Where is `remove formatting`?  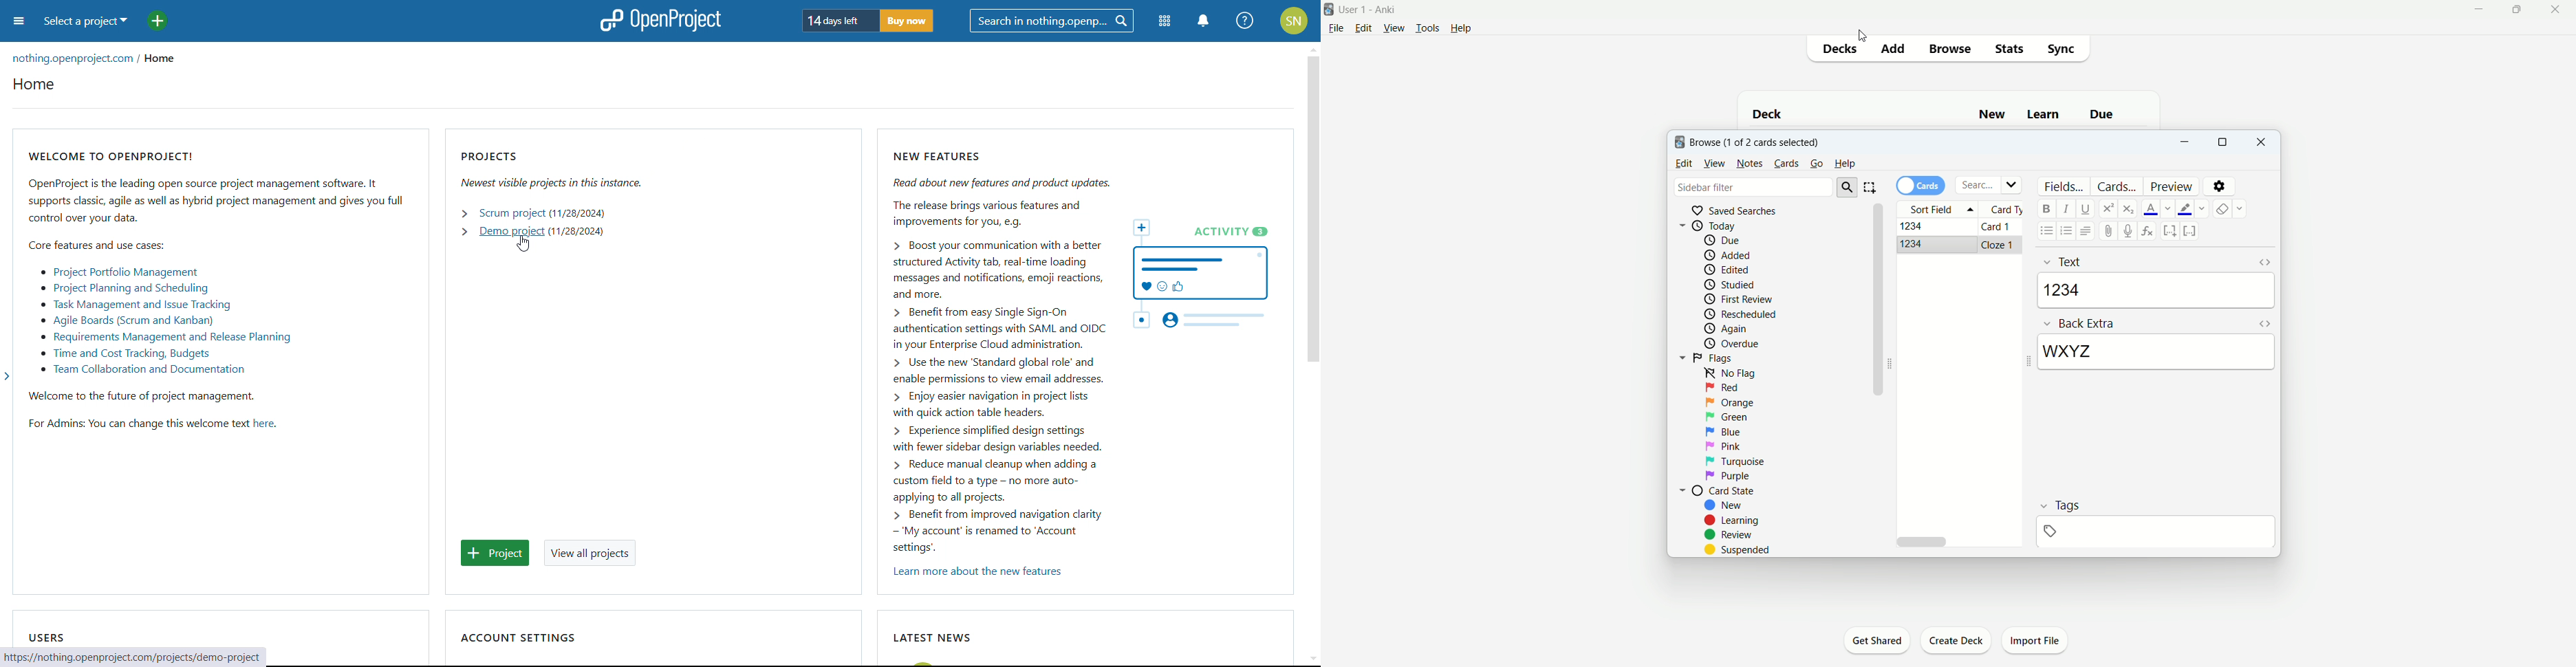
remove formatting is located at coordinates (2231, 207).